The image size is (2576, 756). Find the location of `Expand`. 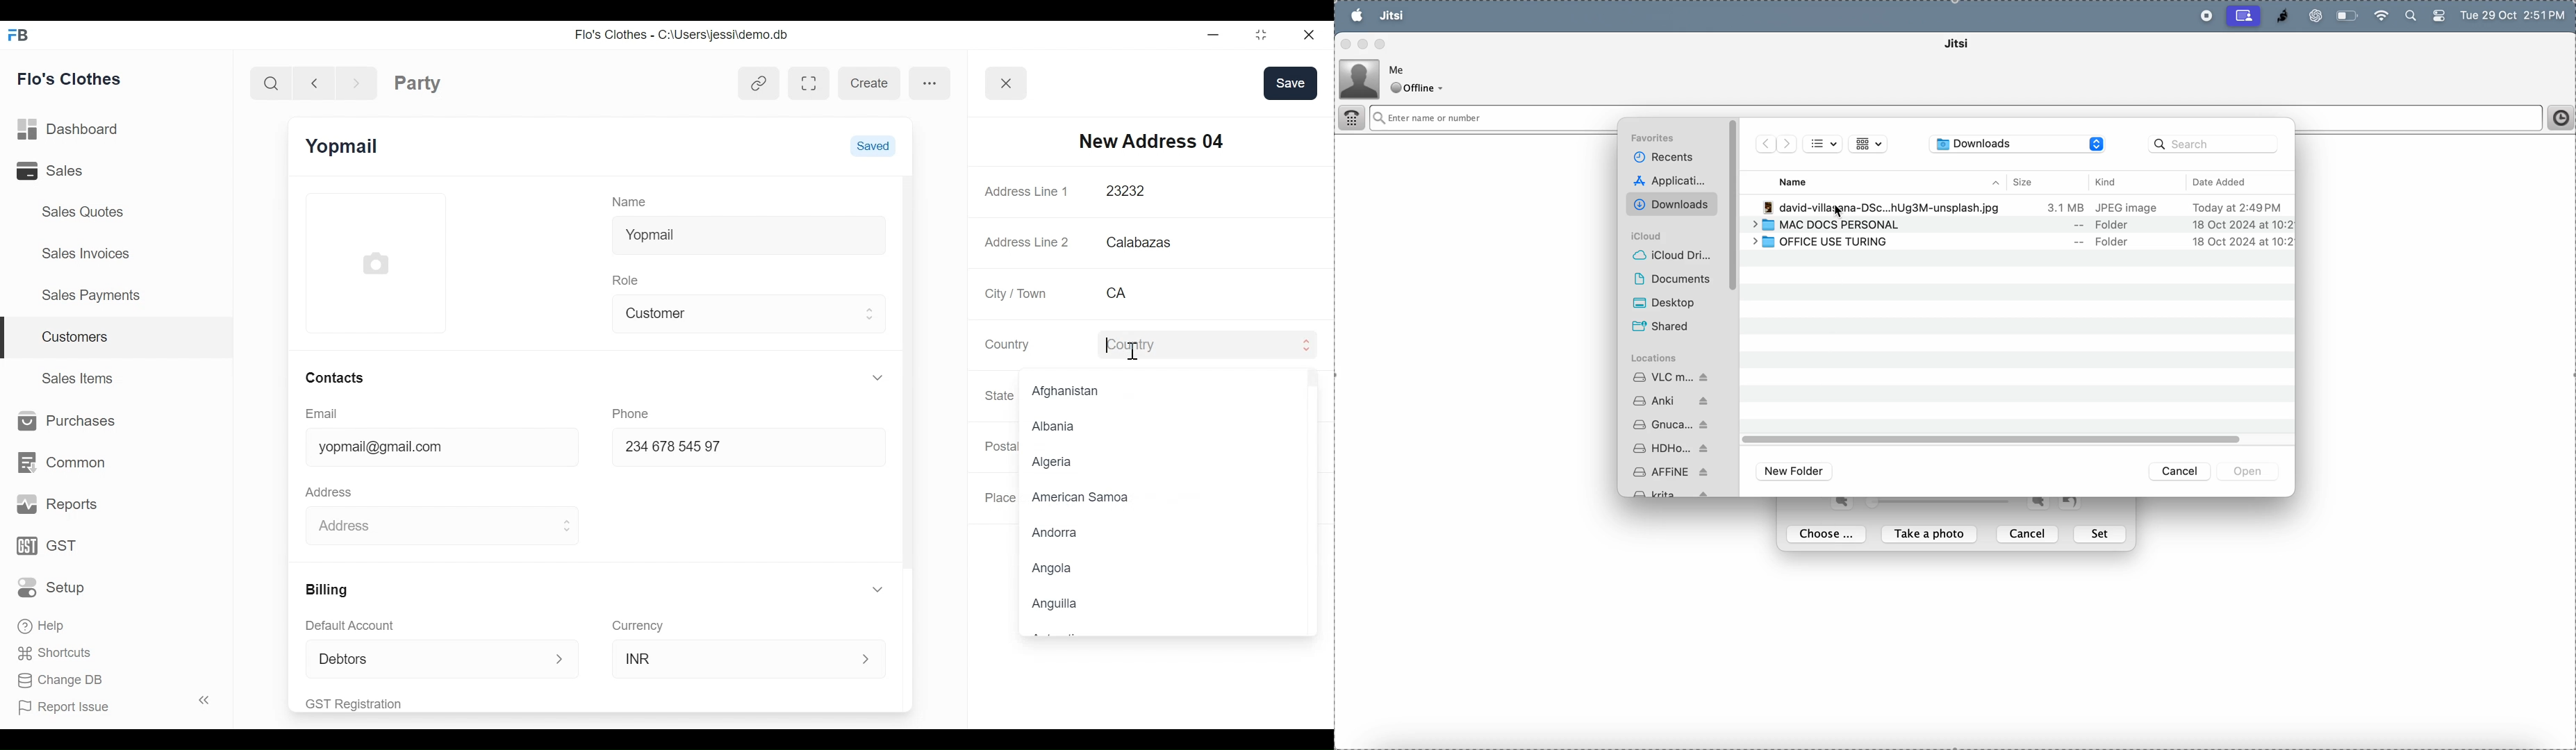

Expand is located at coordinates (877, 377).